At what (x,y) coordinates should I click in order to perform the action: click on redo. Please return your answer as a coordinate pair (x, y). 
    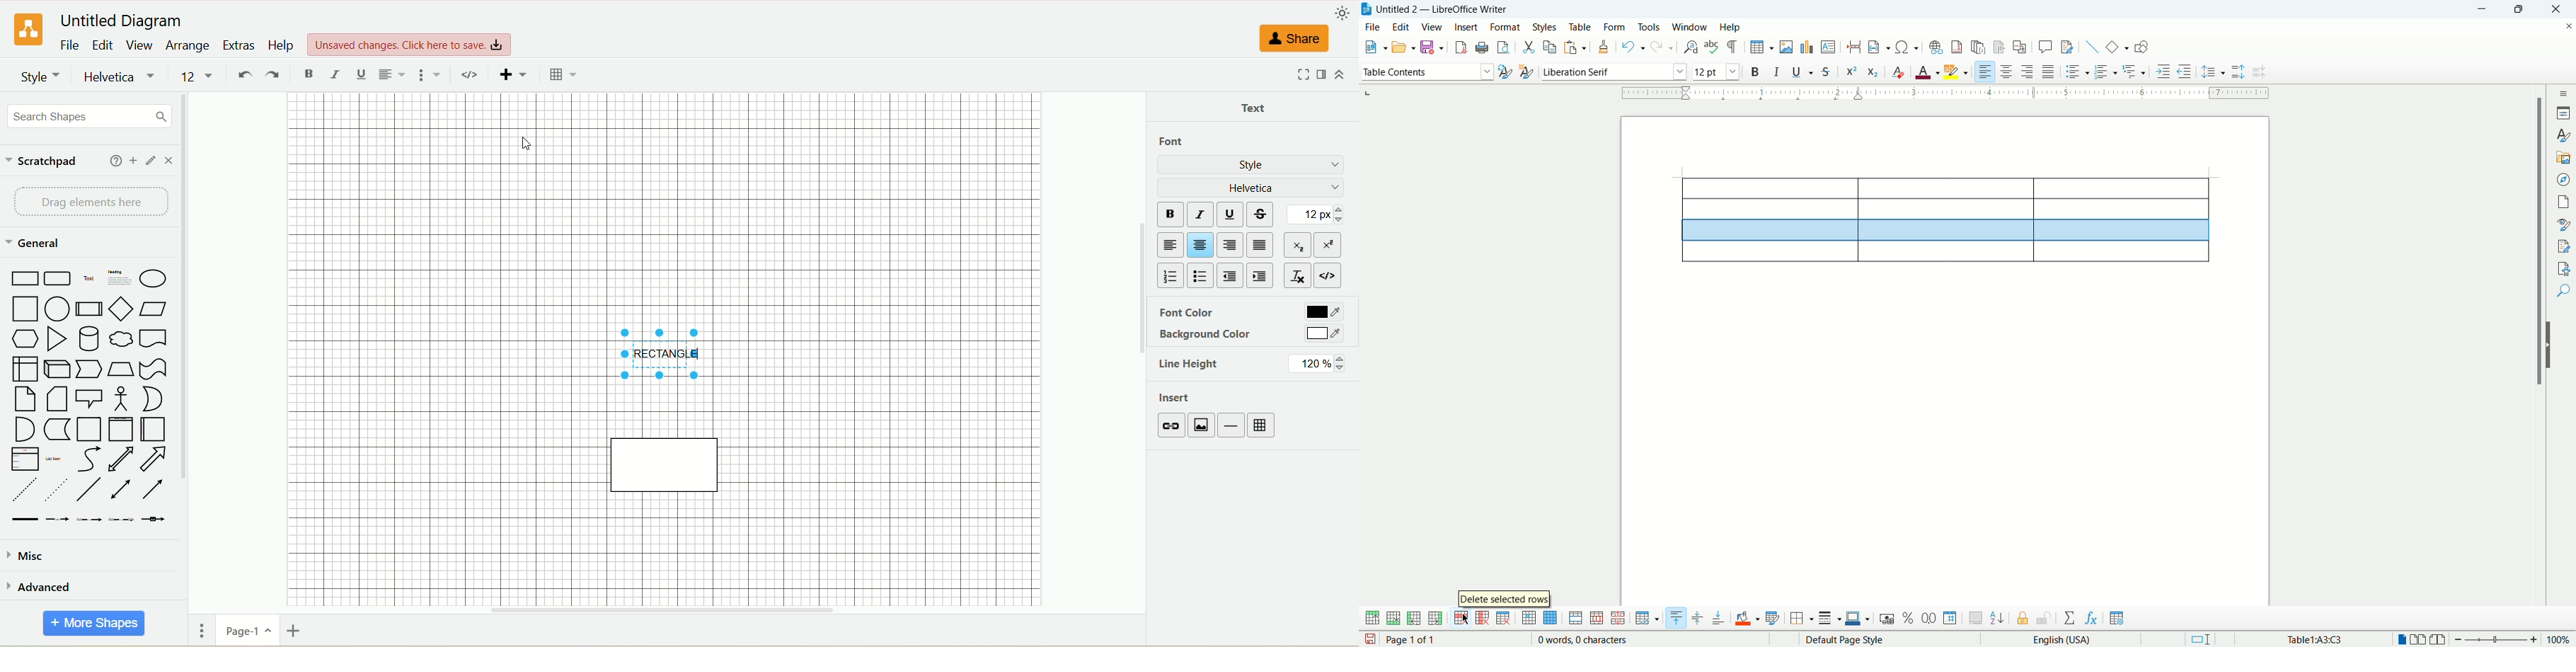
    Looking at the image, I should click on (1661, 48).